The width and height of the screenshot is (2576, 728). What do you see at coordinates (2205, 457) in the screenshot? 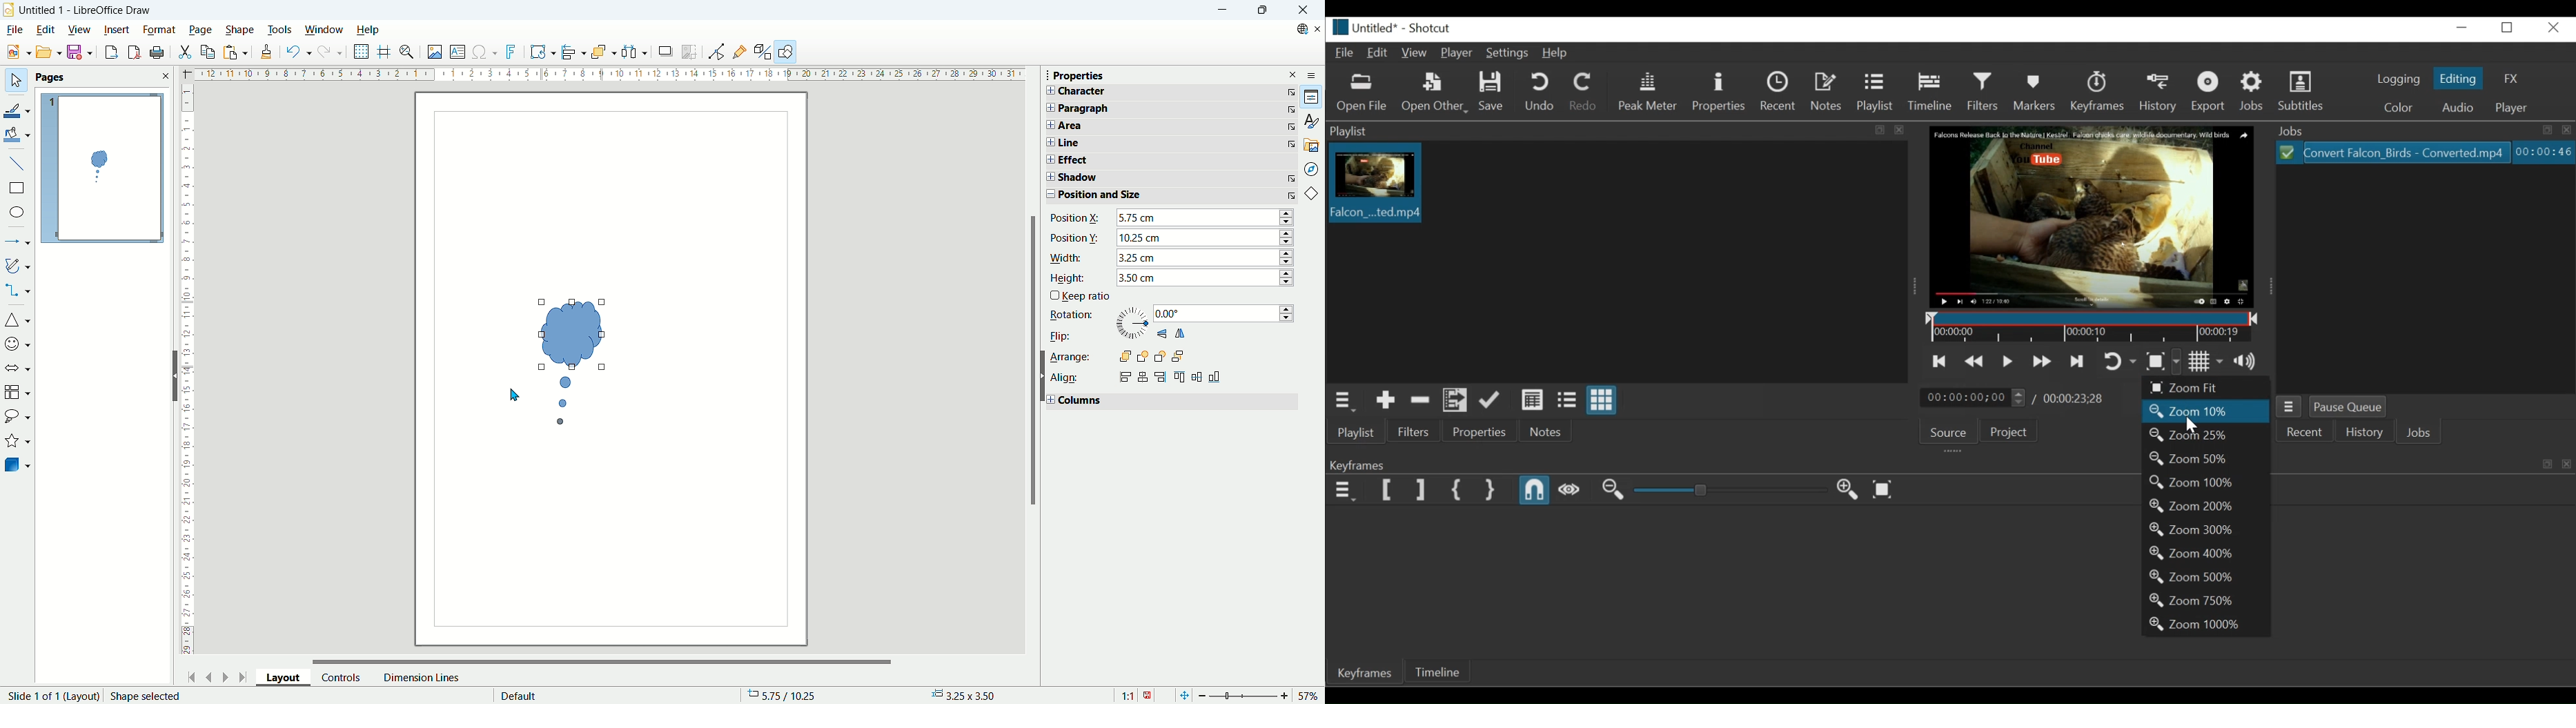
I see `Zoom 50%` at bounding box center [2205, 457].